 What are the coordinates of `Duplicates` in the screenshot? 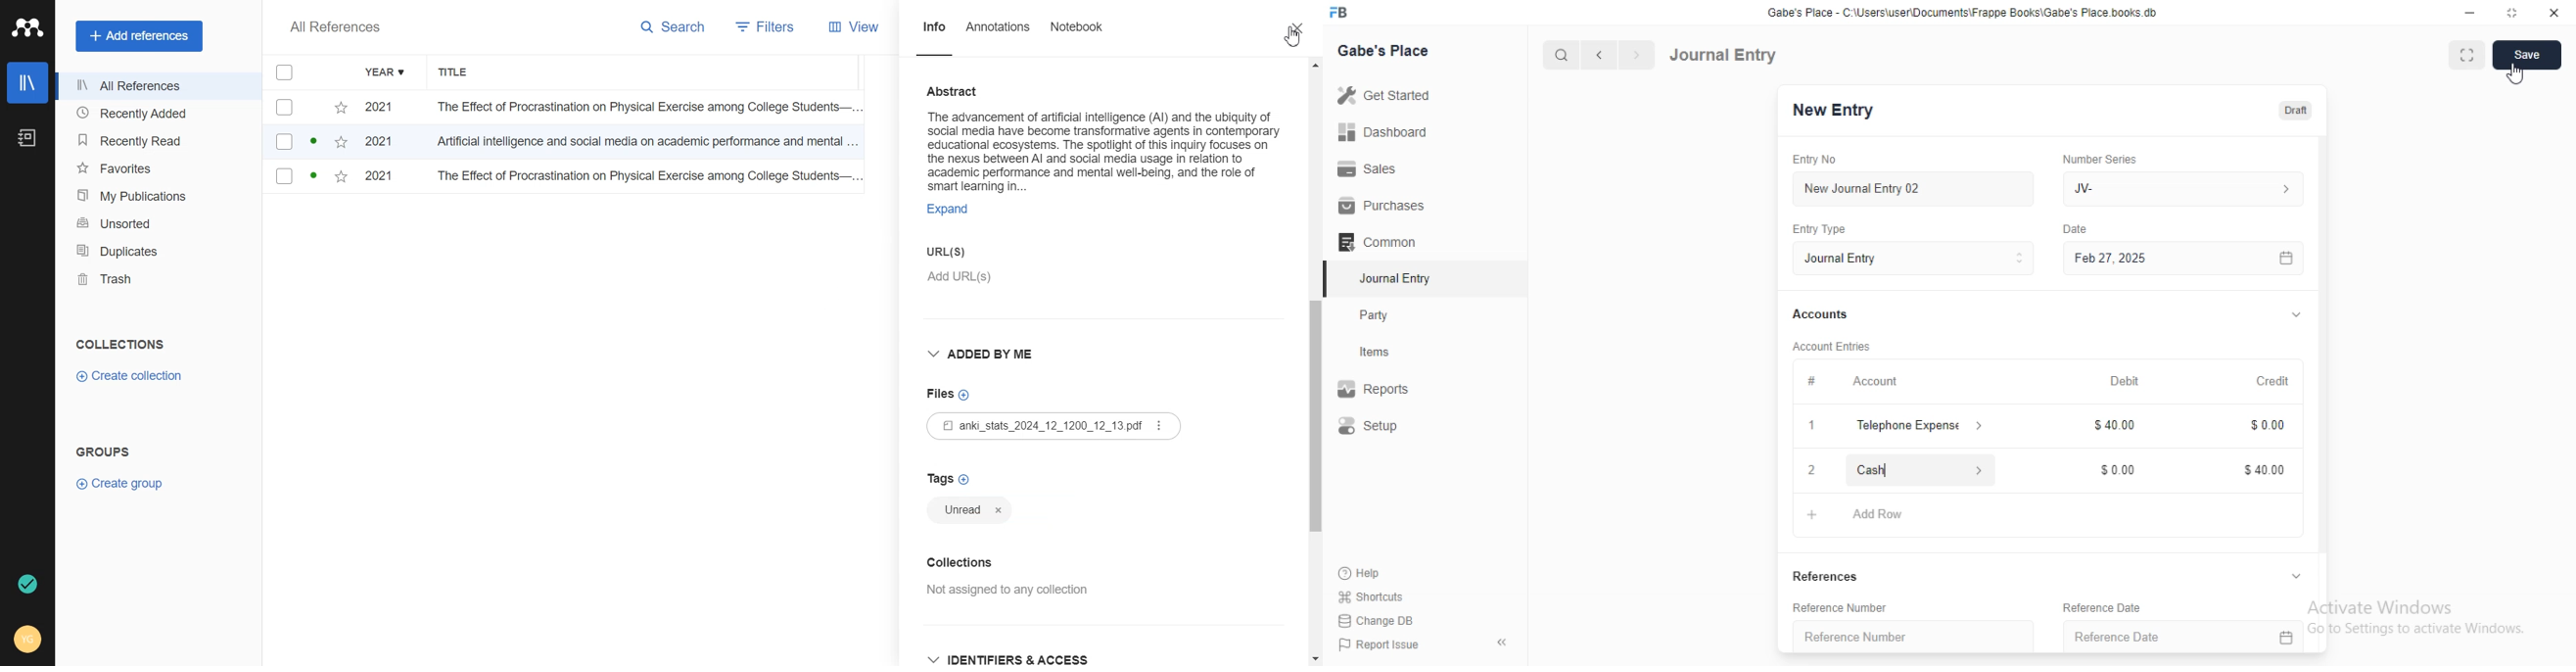 It's located at (158, 251).